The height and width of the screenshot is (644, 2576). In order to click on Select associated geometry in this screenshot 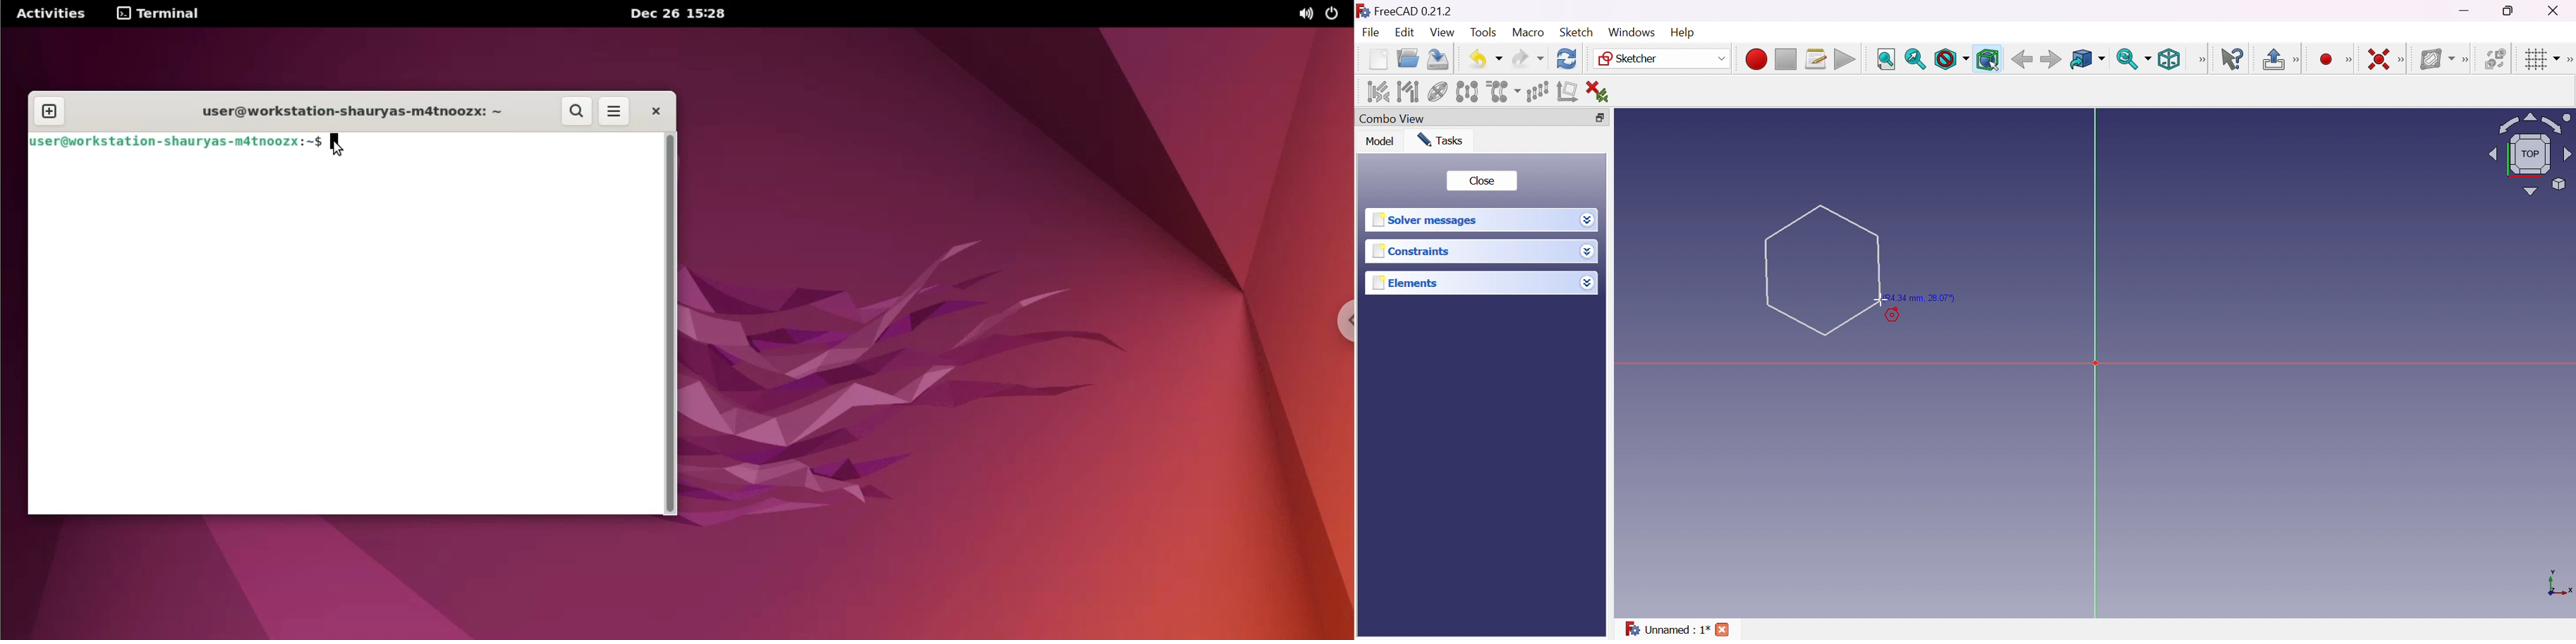, I will do `click(1408, 92)`.